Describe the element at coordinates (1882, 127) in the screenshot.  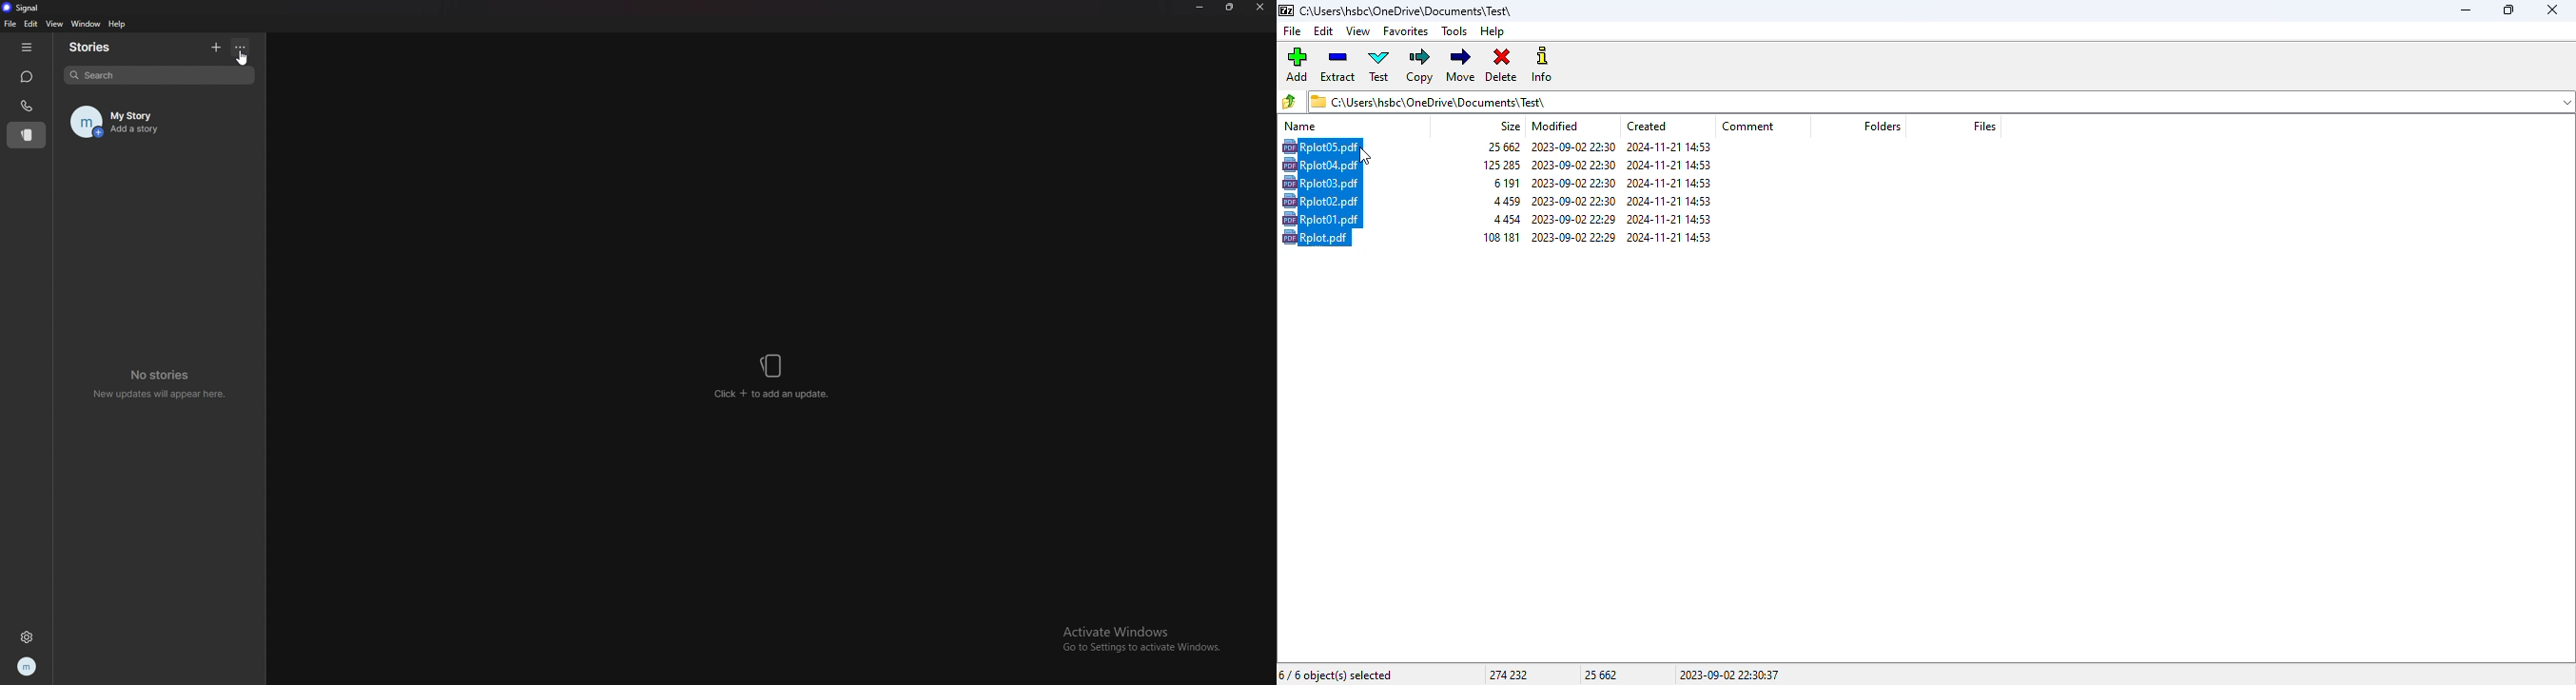
I see `folders` at that location.